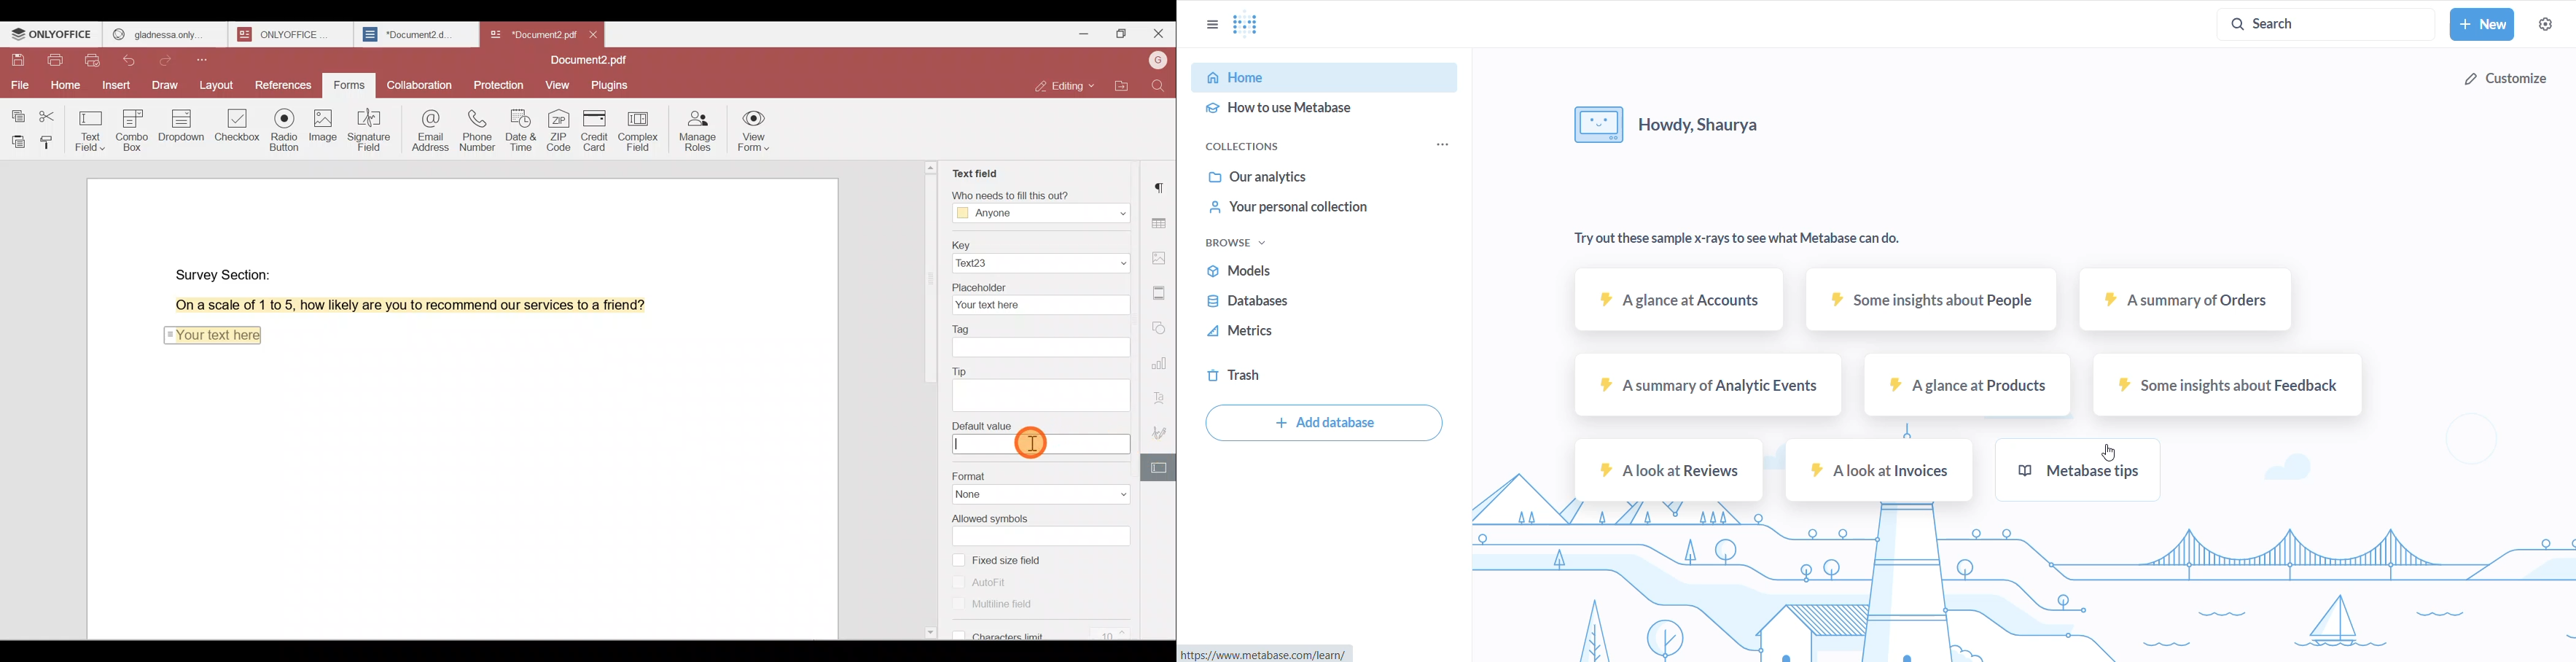  What do you see at coordinates (1039, 255) in the screenshot?
I see `Key` at bounding box center [1039, 255].